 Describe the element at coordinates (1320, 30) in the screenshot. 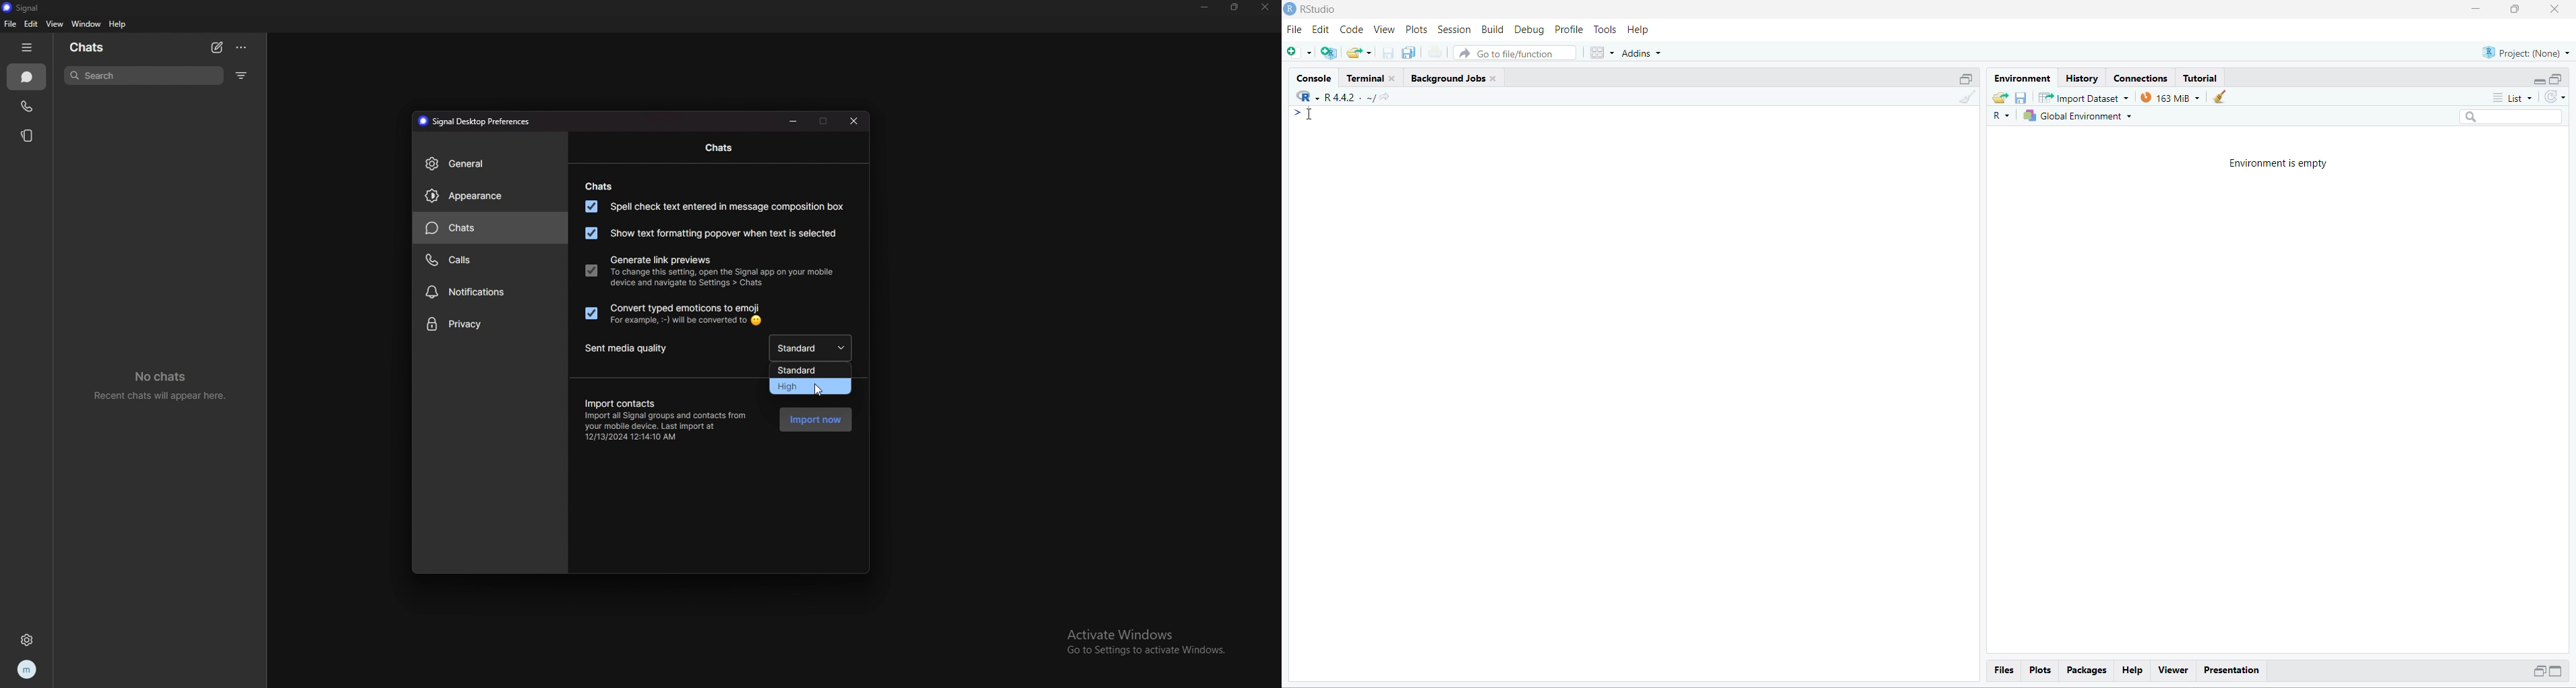

I see `edit` at that location.